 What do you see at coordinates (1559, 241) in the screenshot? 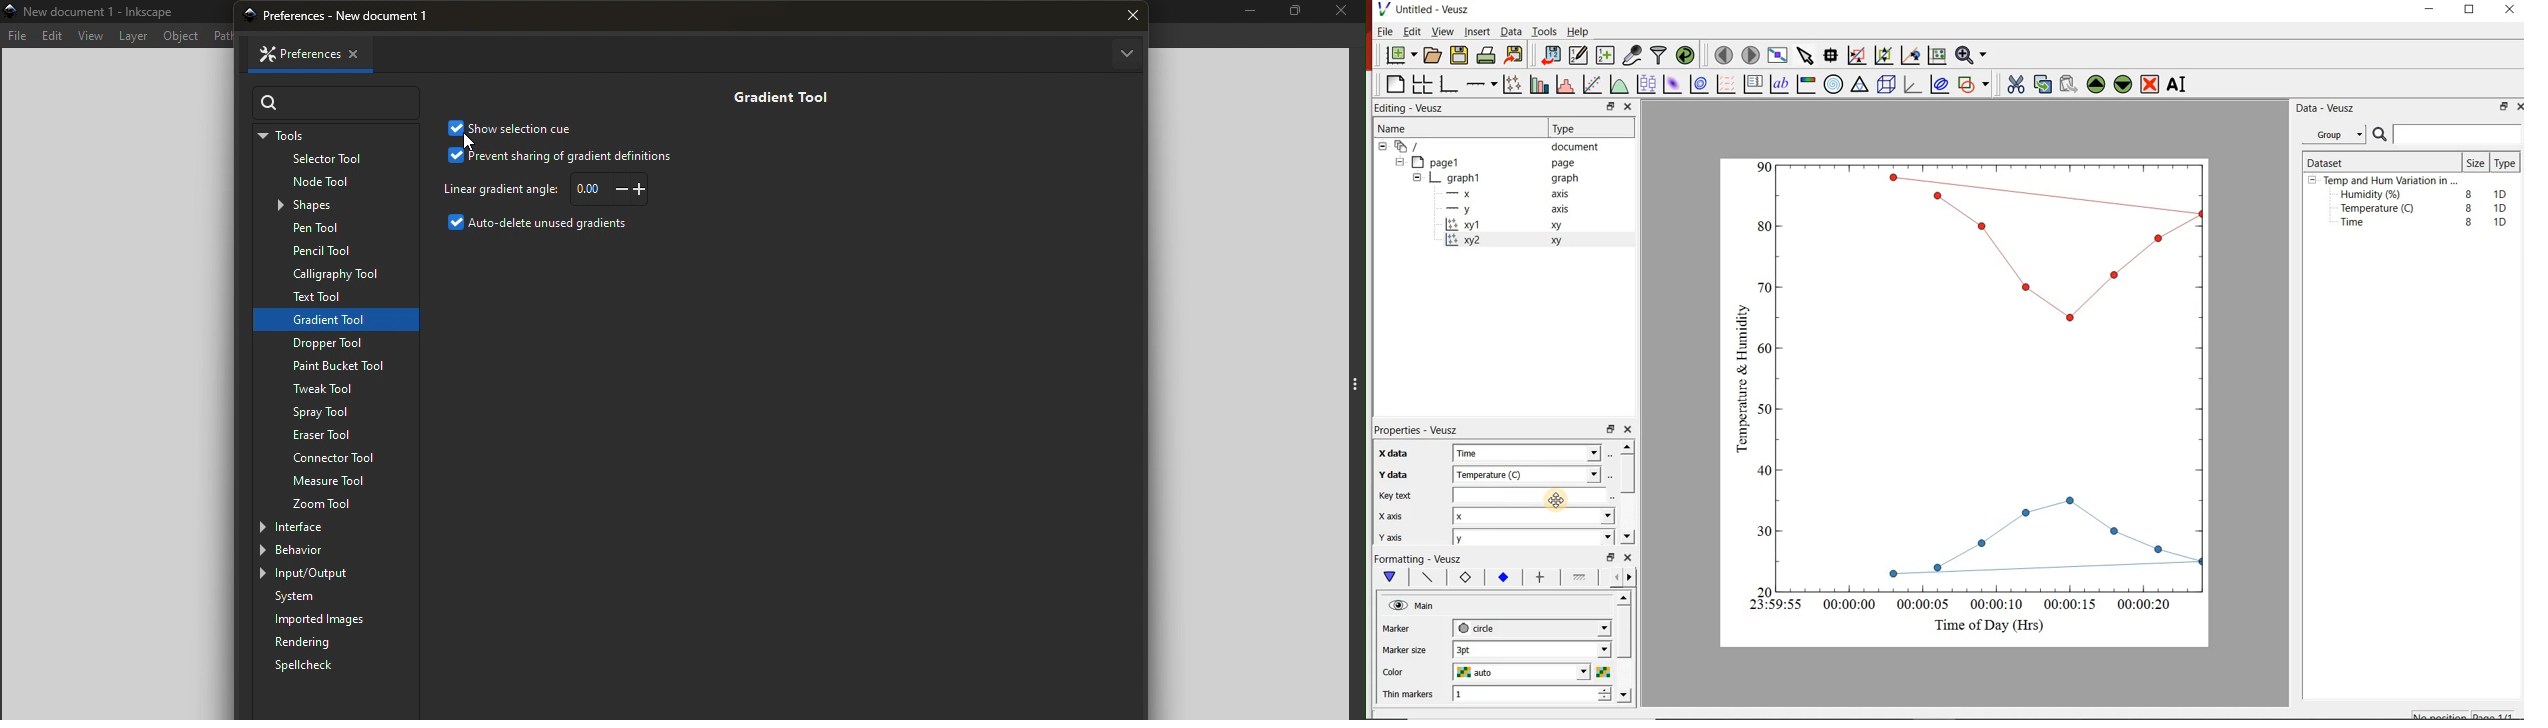
I see `xy` at bounding box center [1559, 241].